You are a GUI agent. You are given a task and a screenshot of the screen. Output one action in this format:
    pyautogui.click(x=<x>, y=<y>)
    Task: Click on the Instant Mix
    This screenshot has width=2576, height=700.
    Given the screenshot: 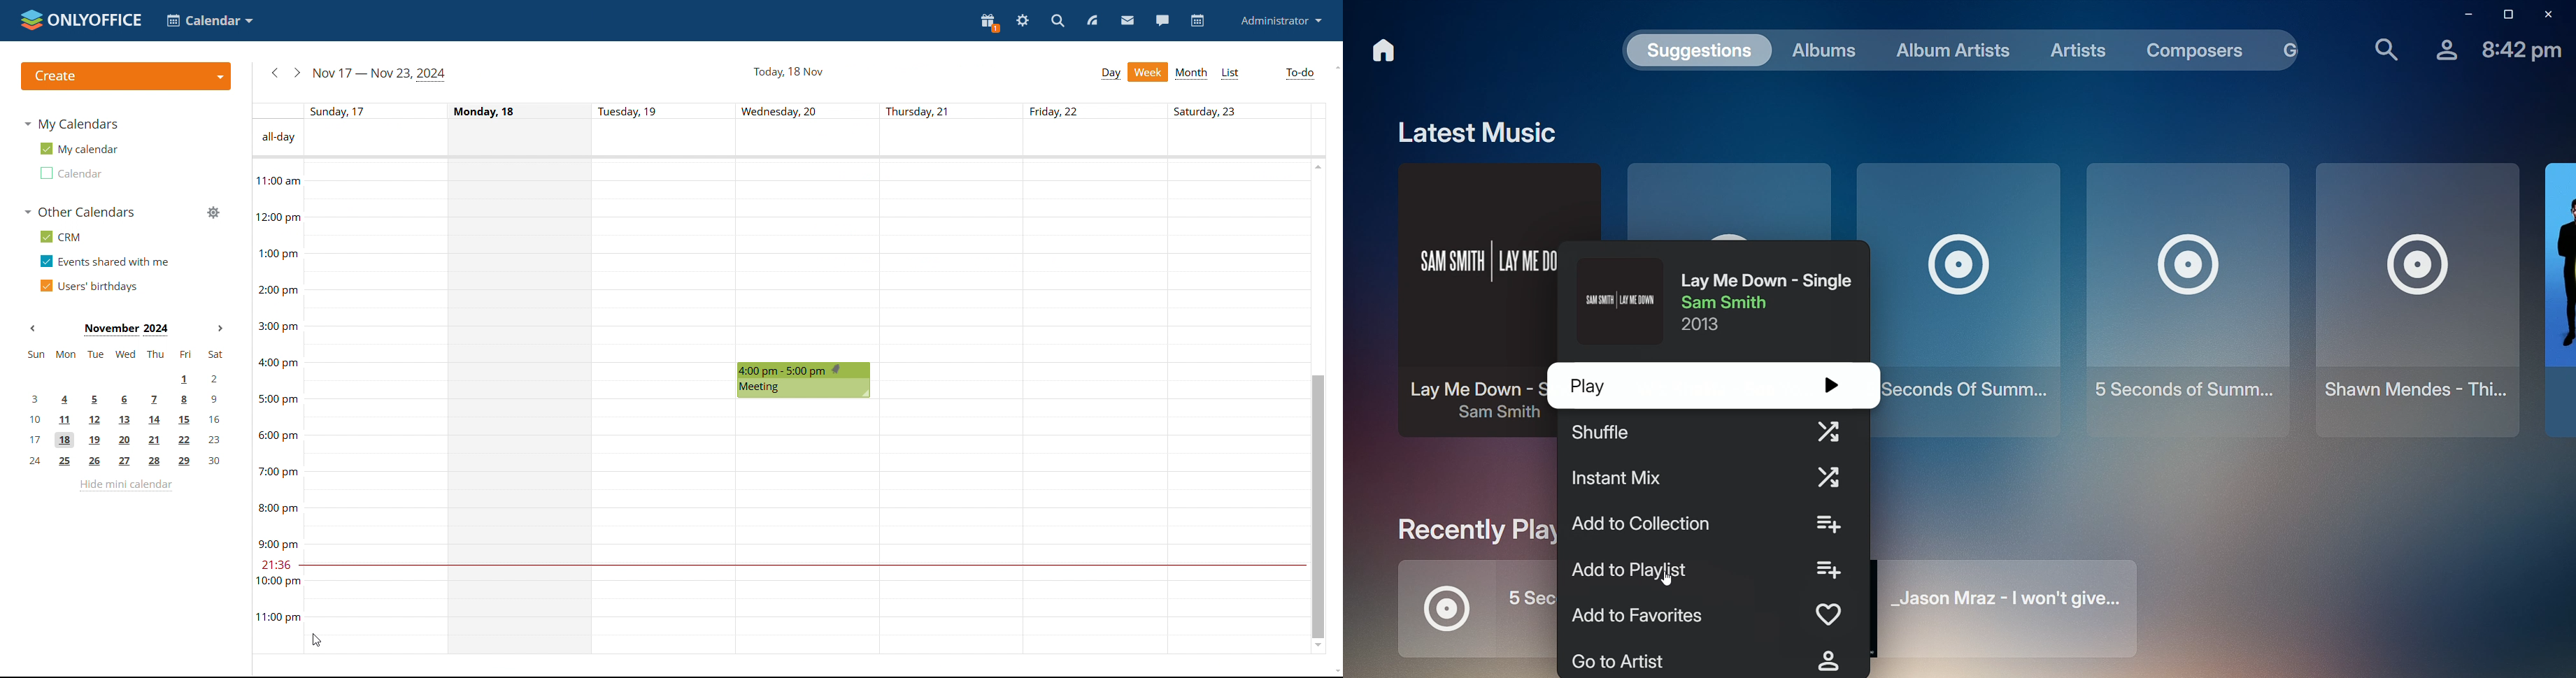 What is the action you would take?
    pyautogui.click(x=1709, y=480)
    